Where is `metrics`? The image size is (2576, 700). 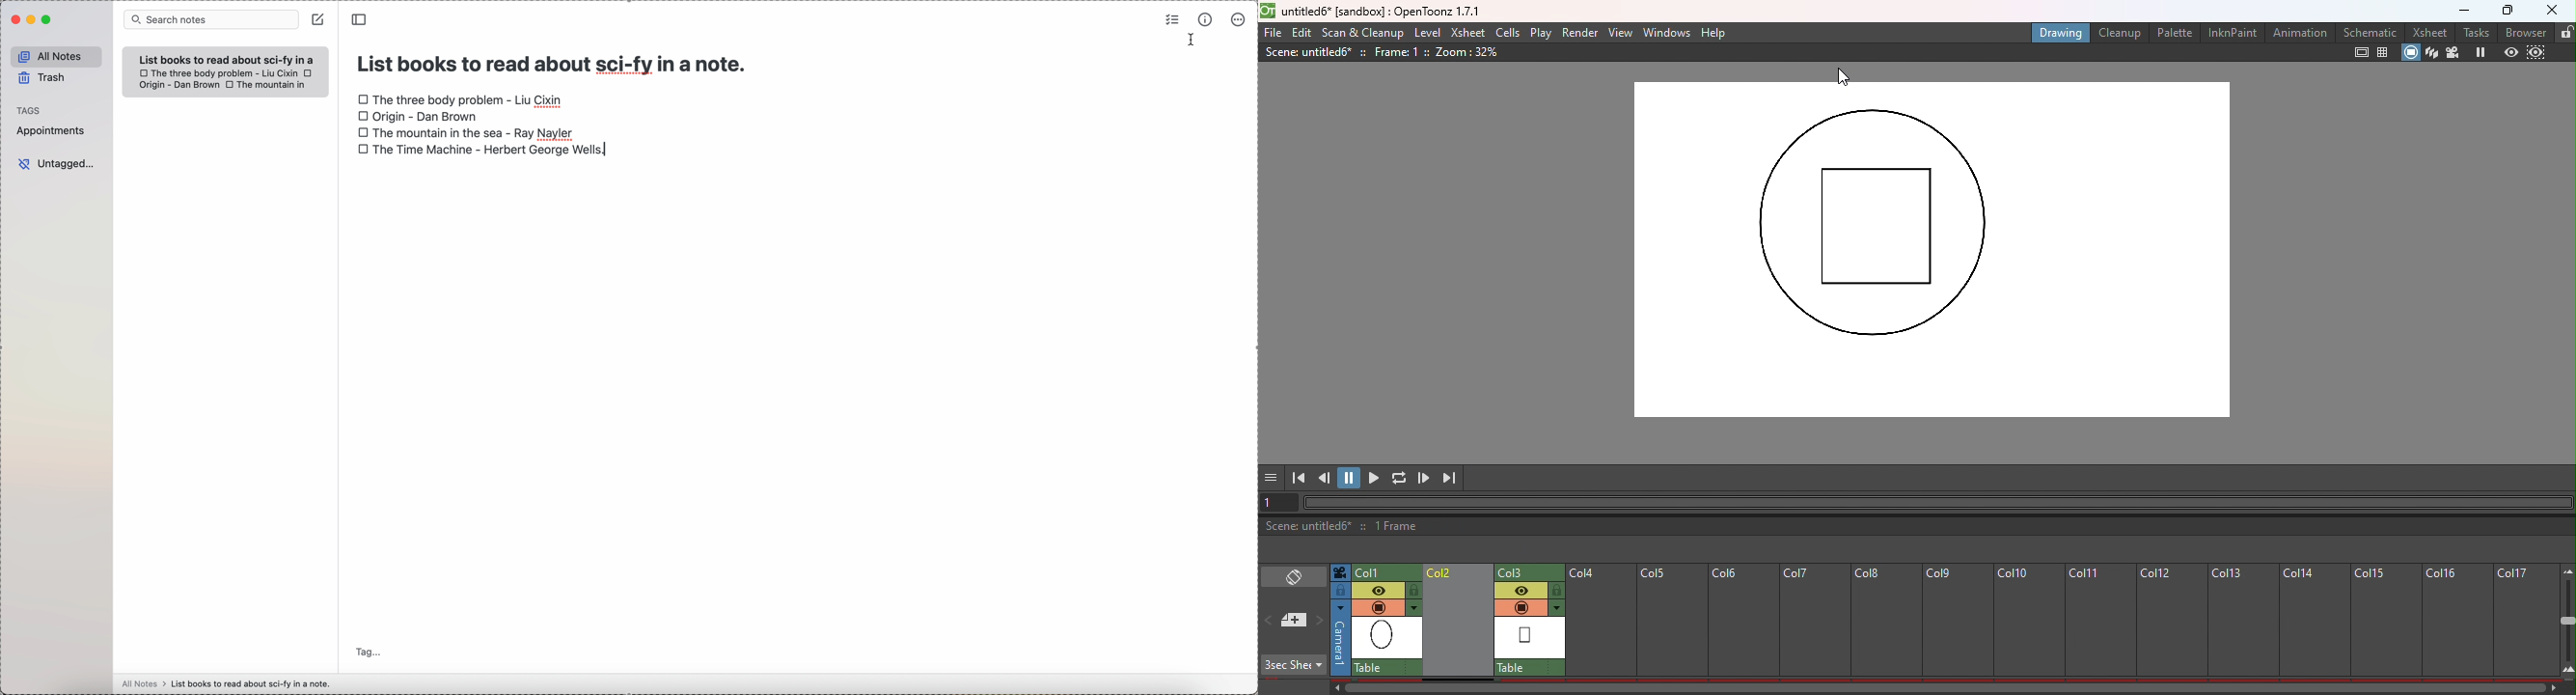 metrics is located at coordinates (1204, 20).